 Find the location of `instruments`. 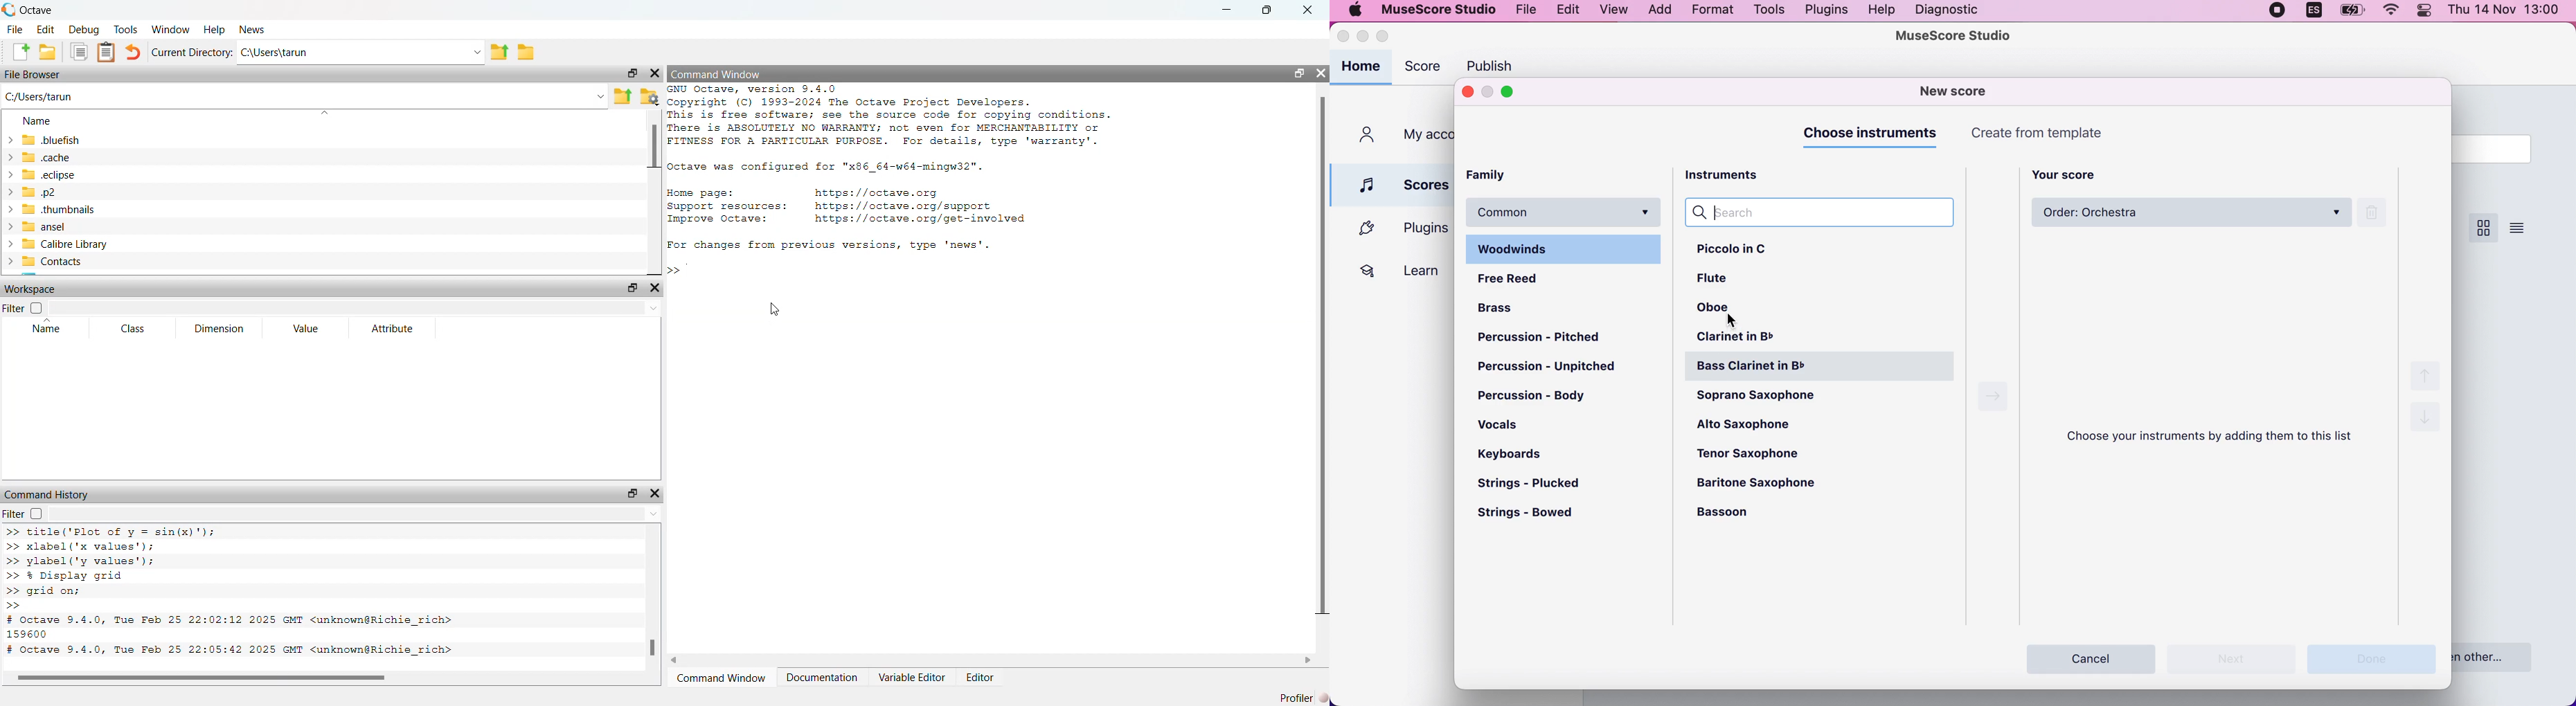

instruments is located at coordinates (1733, 176).